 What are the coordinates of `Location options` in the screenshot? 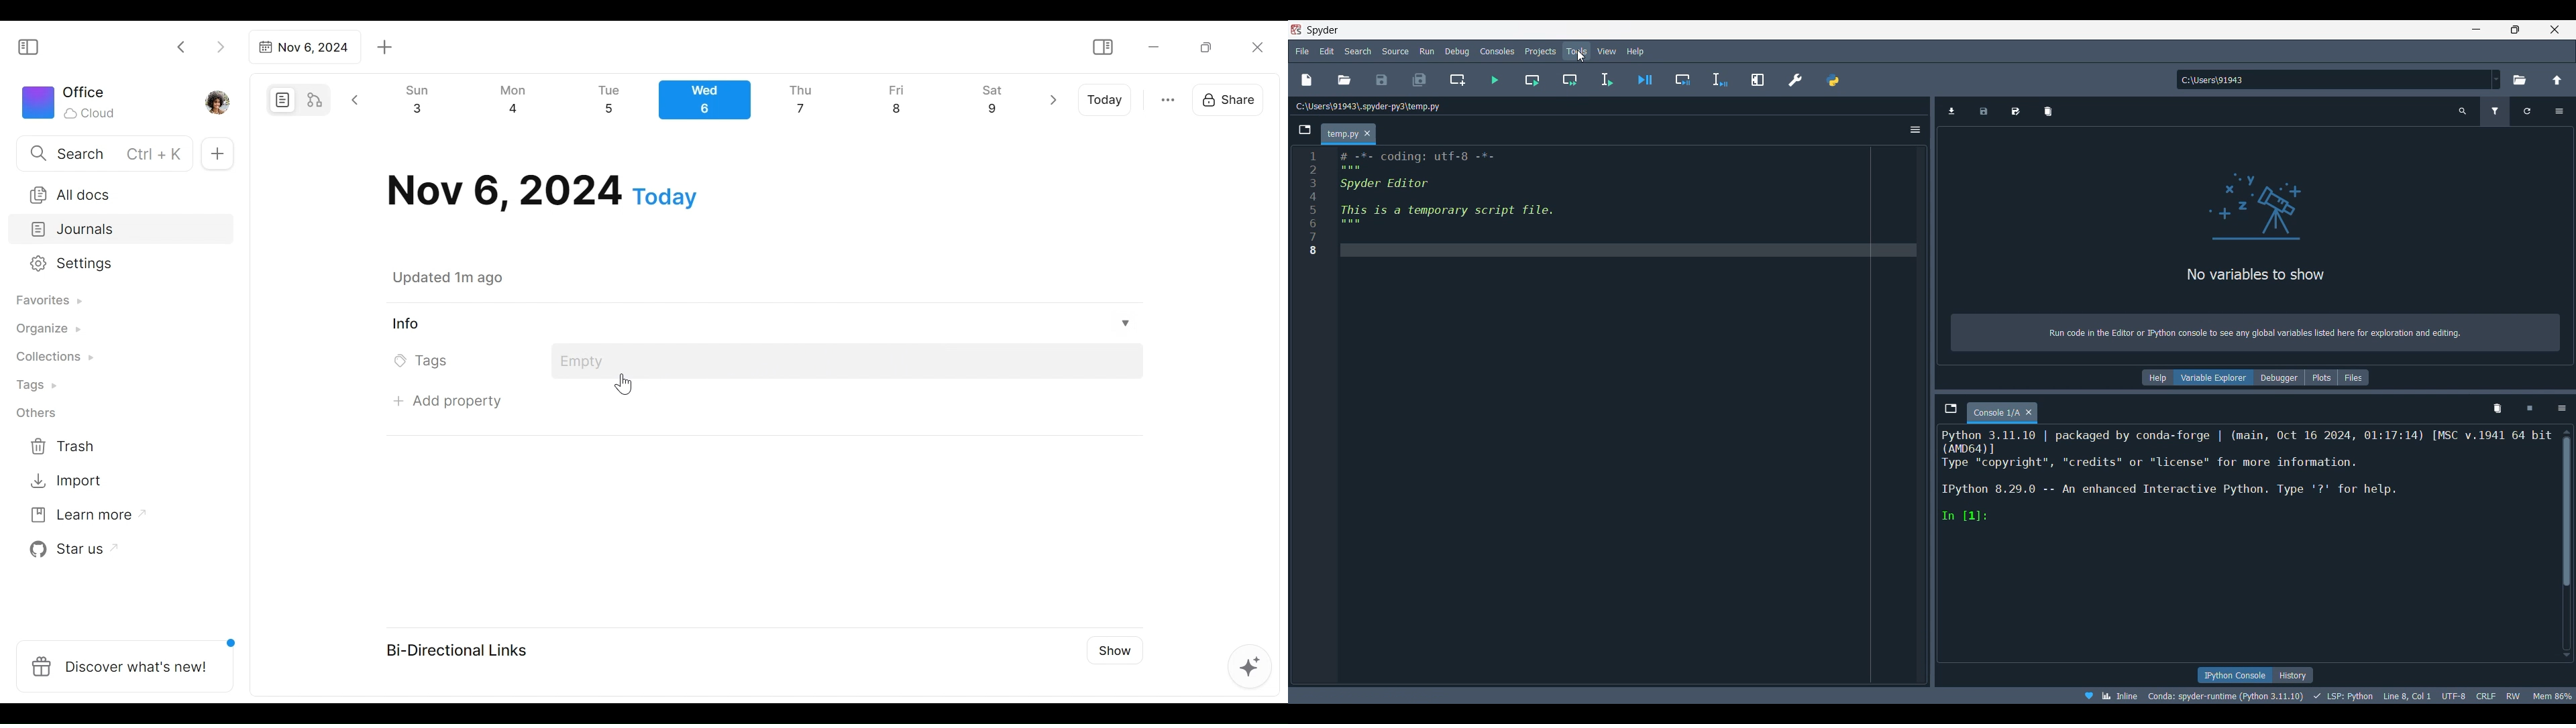 It's located at (2496, 79).